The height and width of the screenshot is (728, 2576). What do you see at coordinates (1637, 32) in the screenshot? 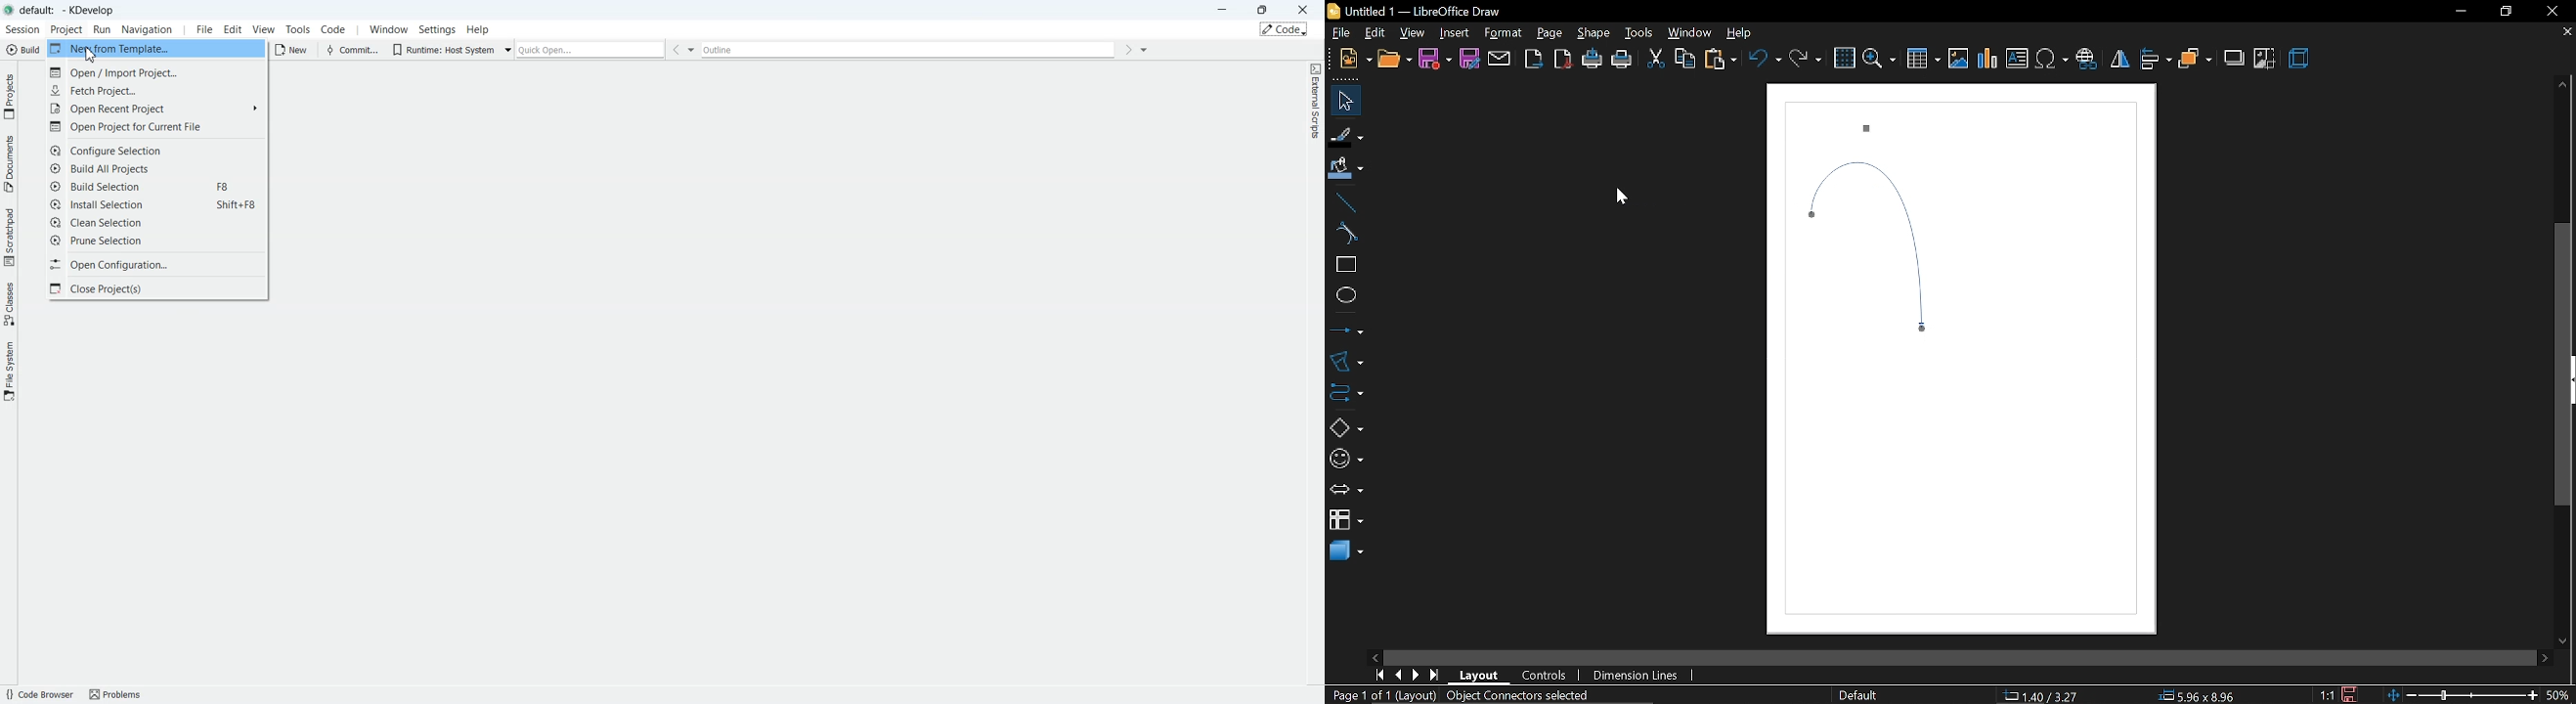
I see `tools` at bounding box center [1637, 32].